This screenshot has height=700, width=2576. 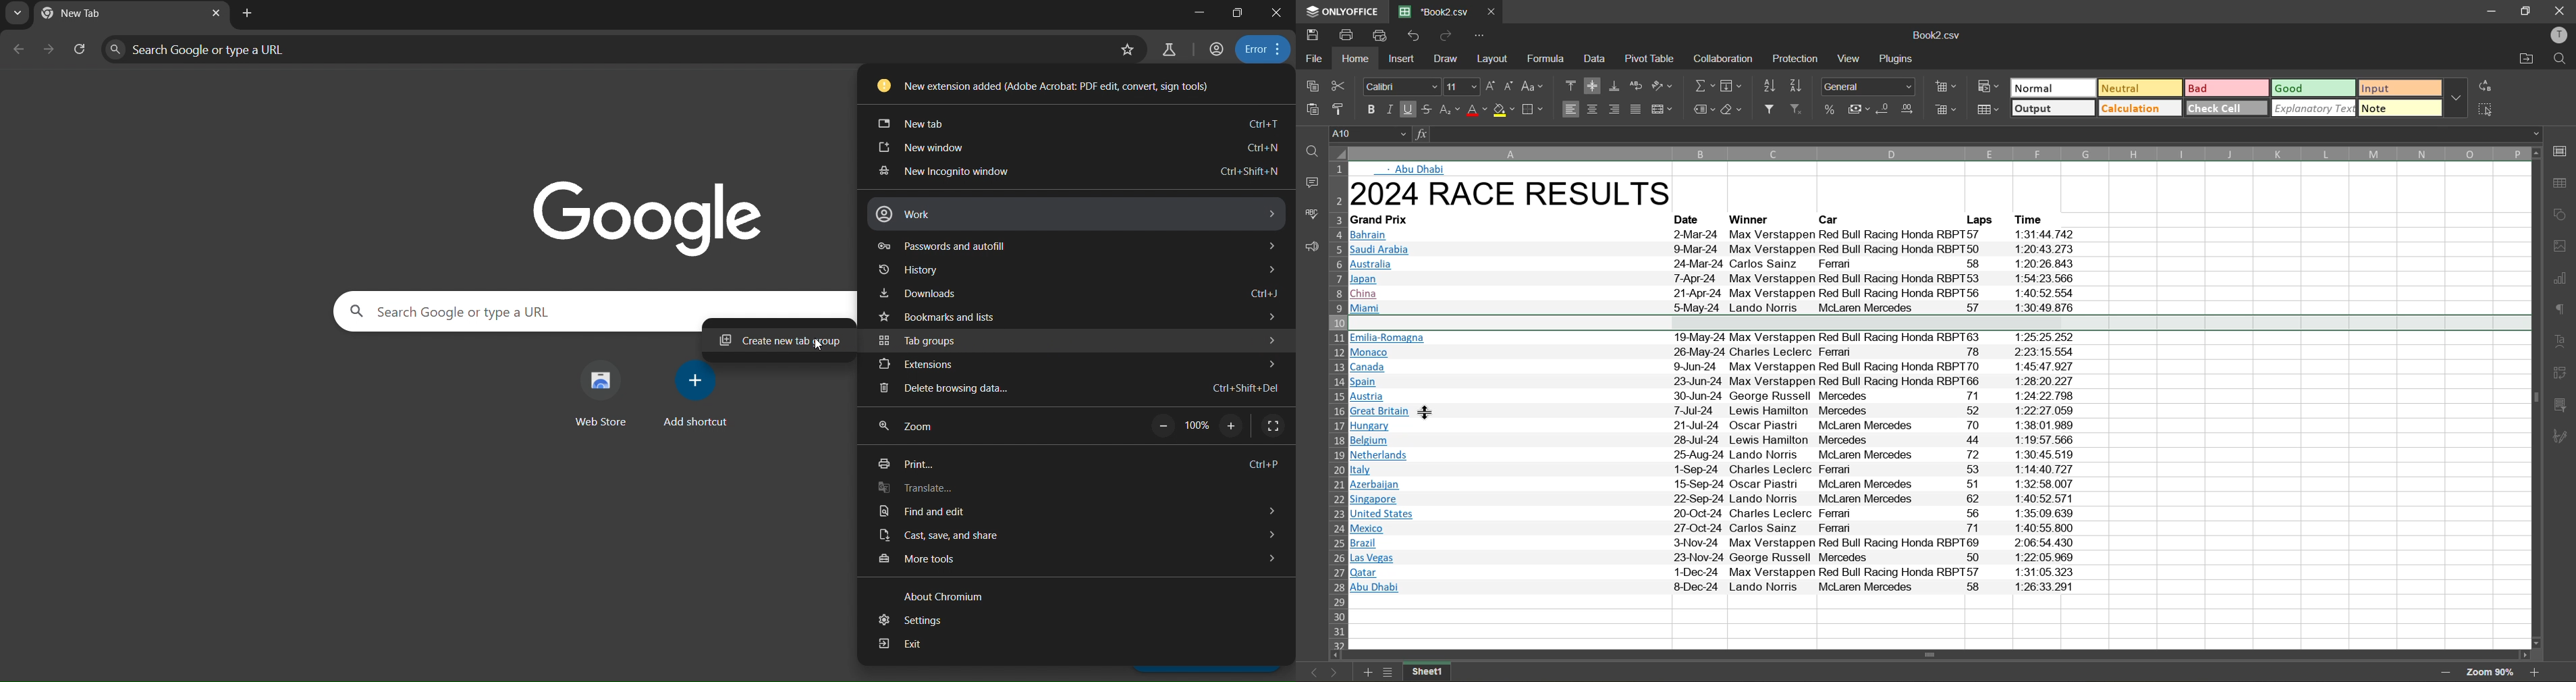 What do you see at coordinates (2488, 85) in the screenshot?
I see `replace` at bounding box center [2488, 85].